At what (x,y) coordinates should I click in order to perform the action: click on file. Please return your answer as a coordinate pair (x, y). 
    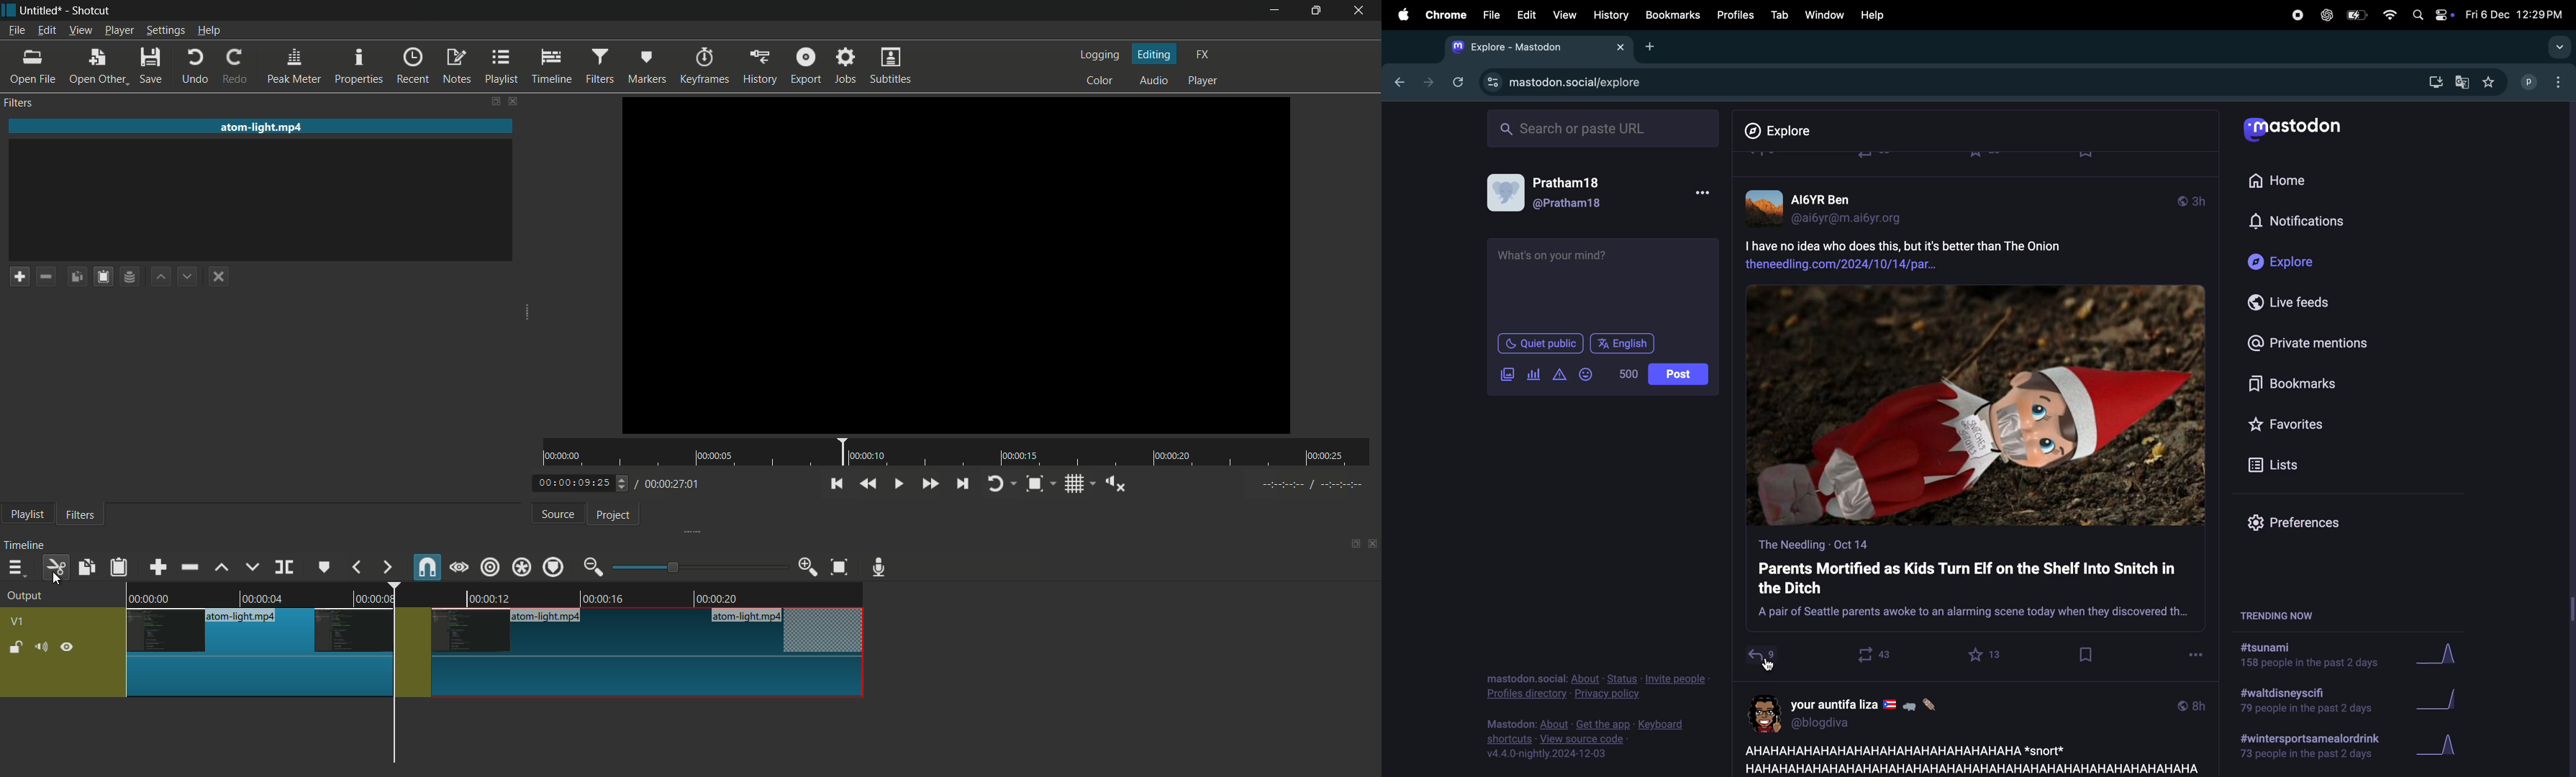
    Looking at the image, I should click on (1492, 15).